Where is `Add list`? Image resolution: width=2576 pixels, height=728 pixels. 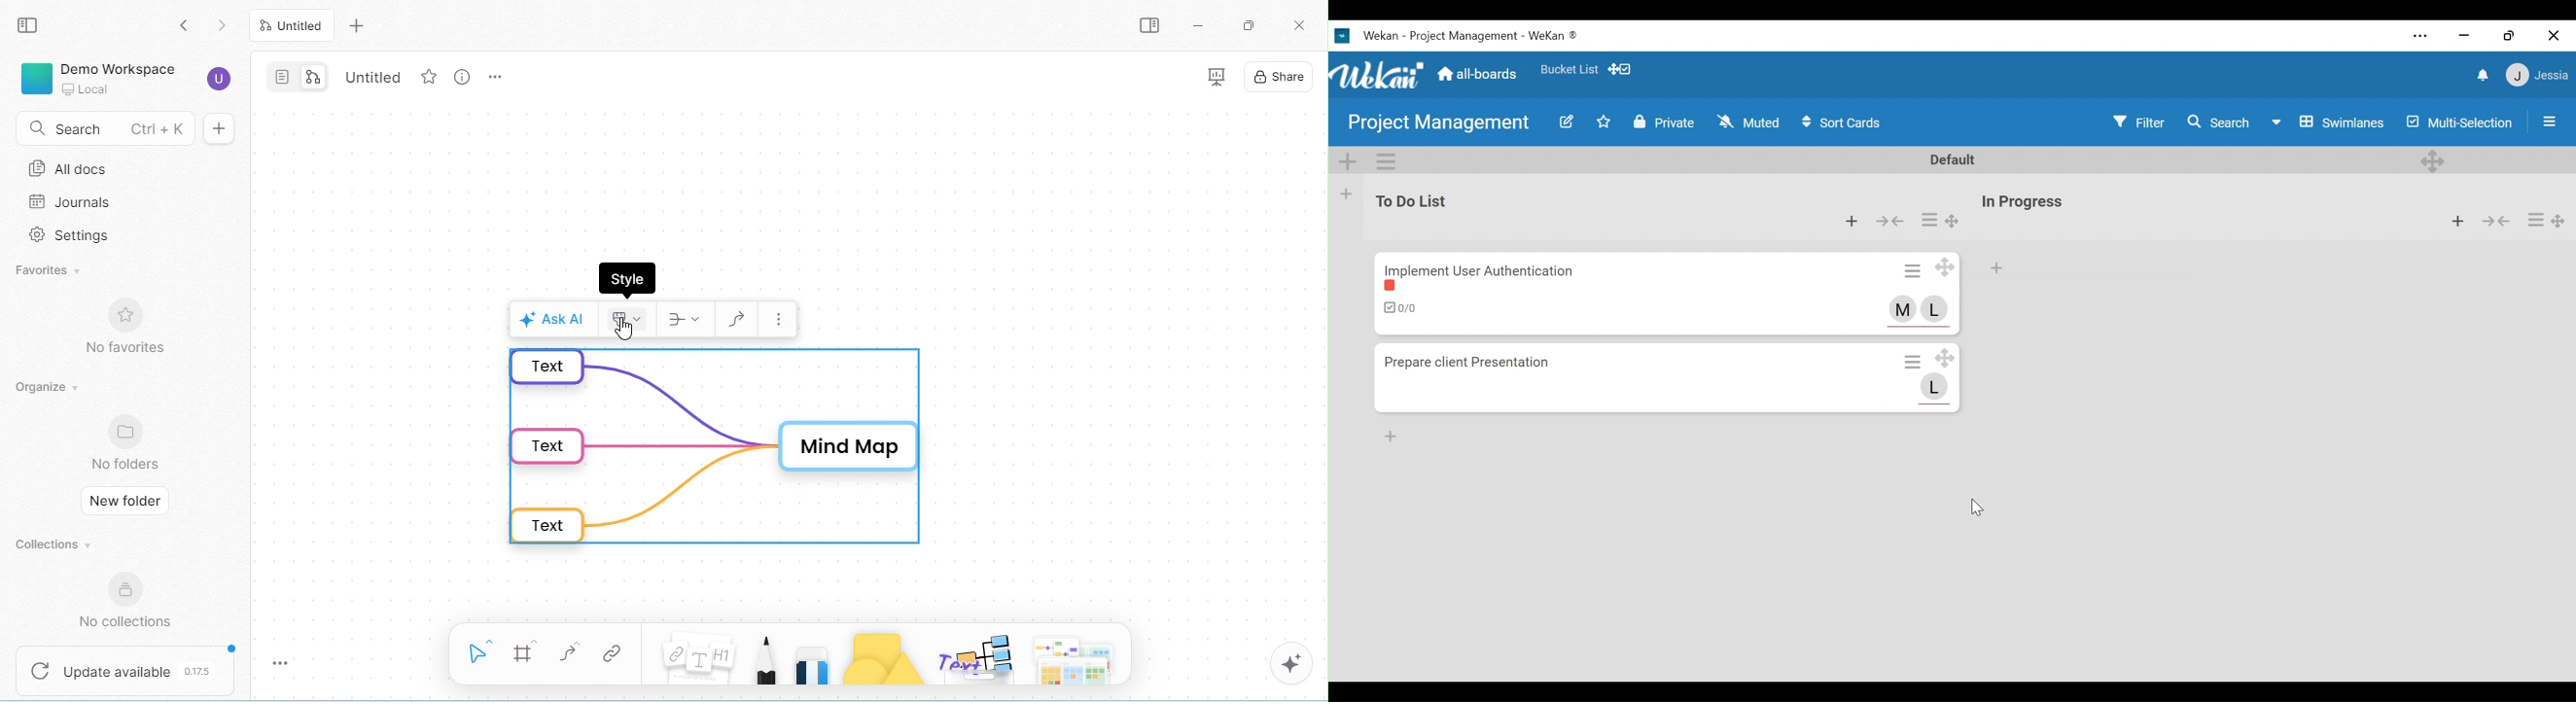 Add list is located at coordinates (1349, 194).